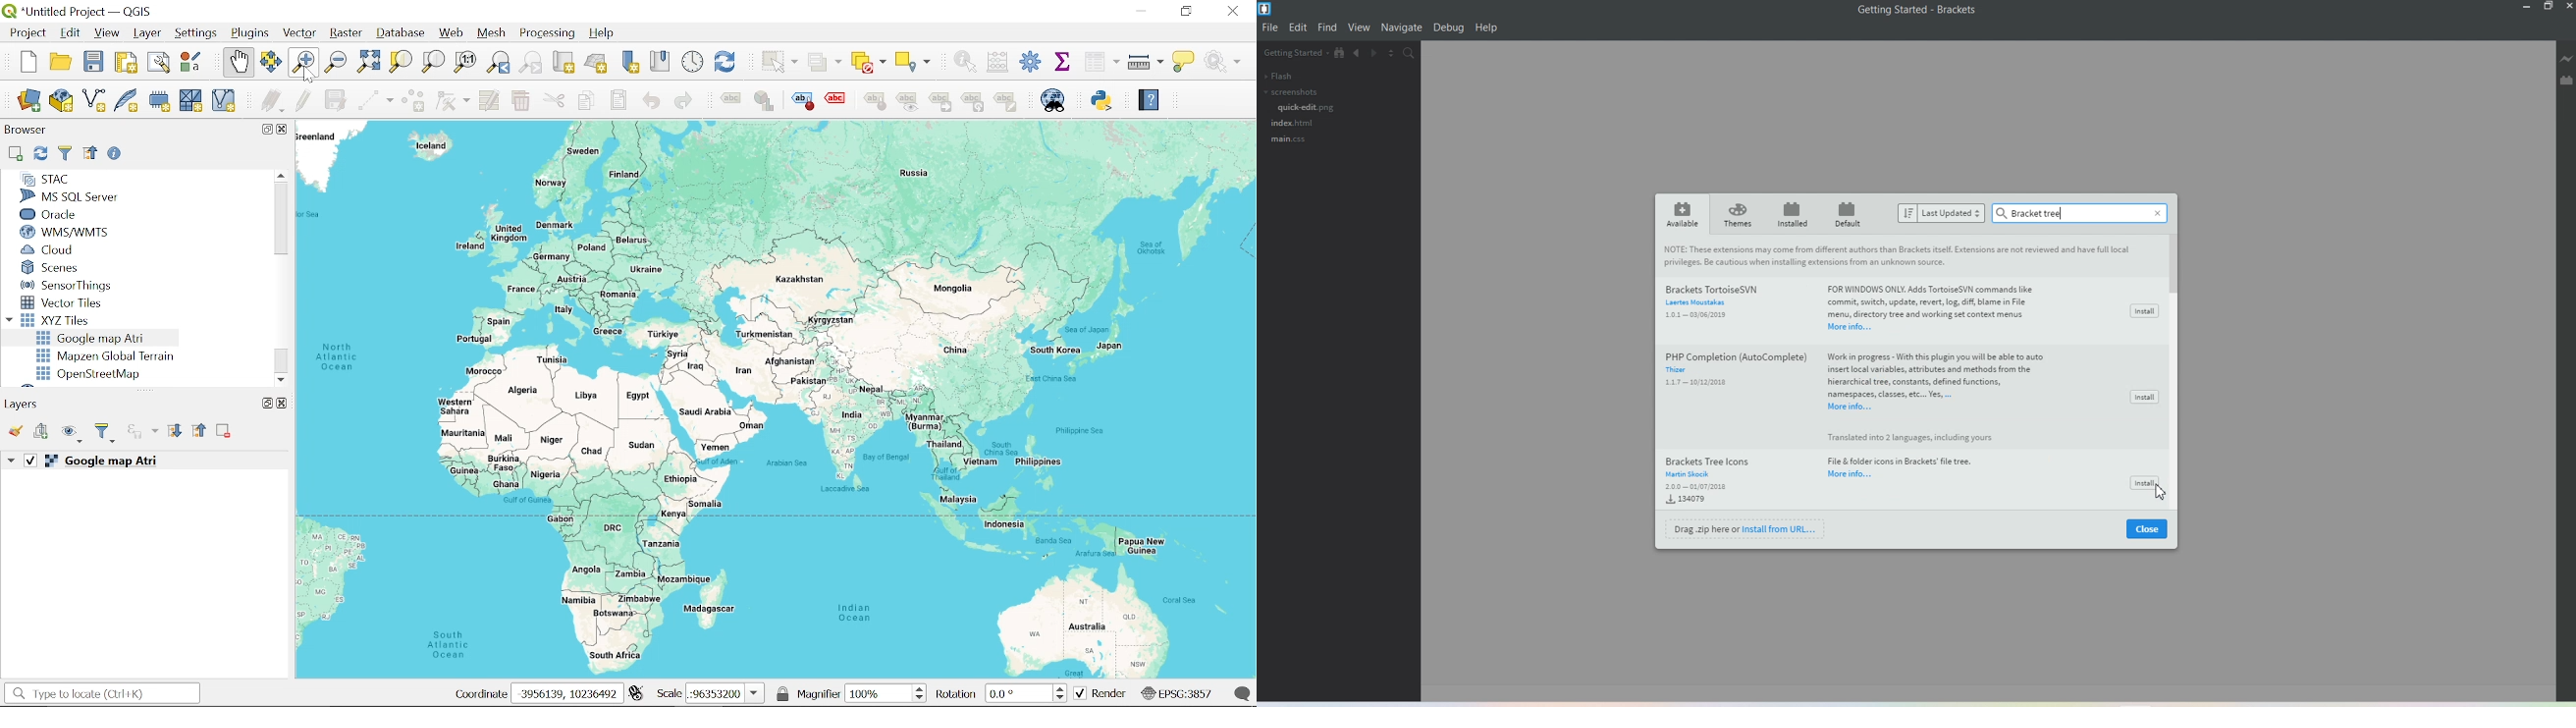 Image resolution: width=2576 pixels, height=728 pixels. Describe the element at coordinates (1448, 28) in the screenshot. I see `Debug` at that location.